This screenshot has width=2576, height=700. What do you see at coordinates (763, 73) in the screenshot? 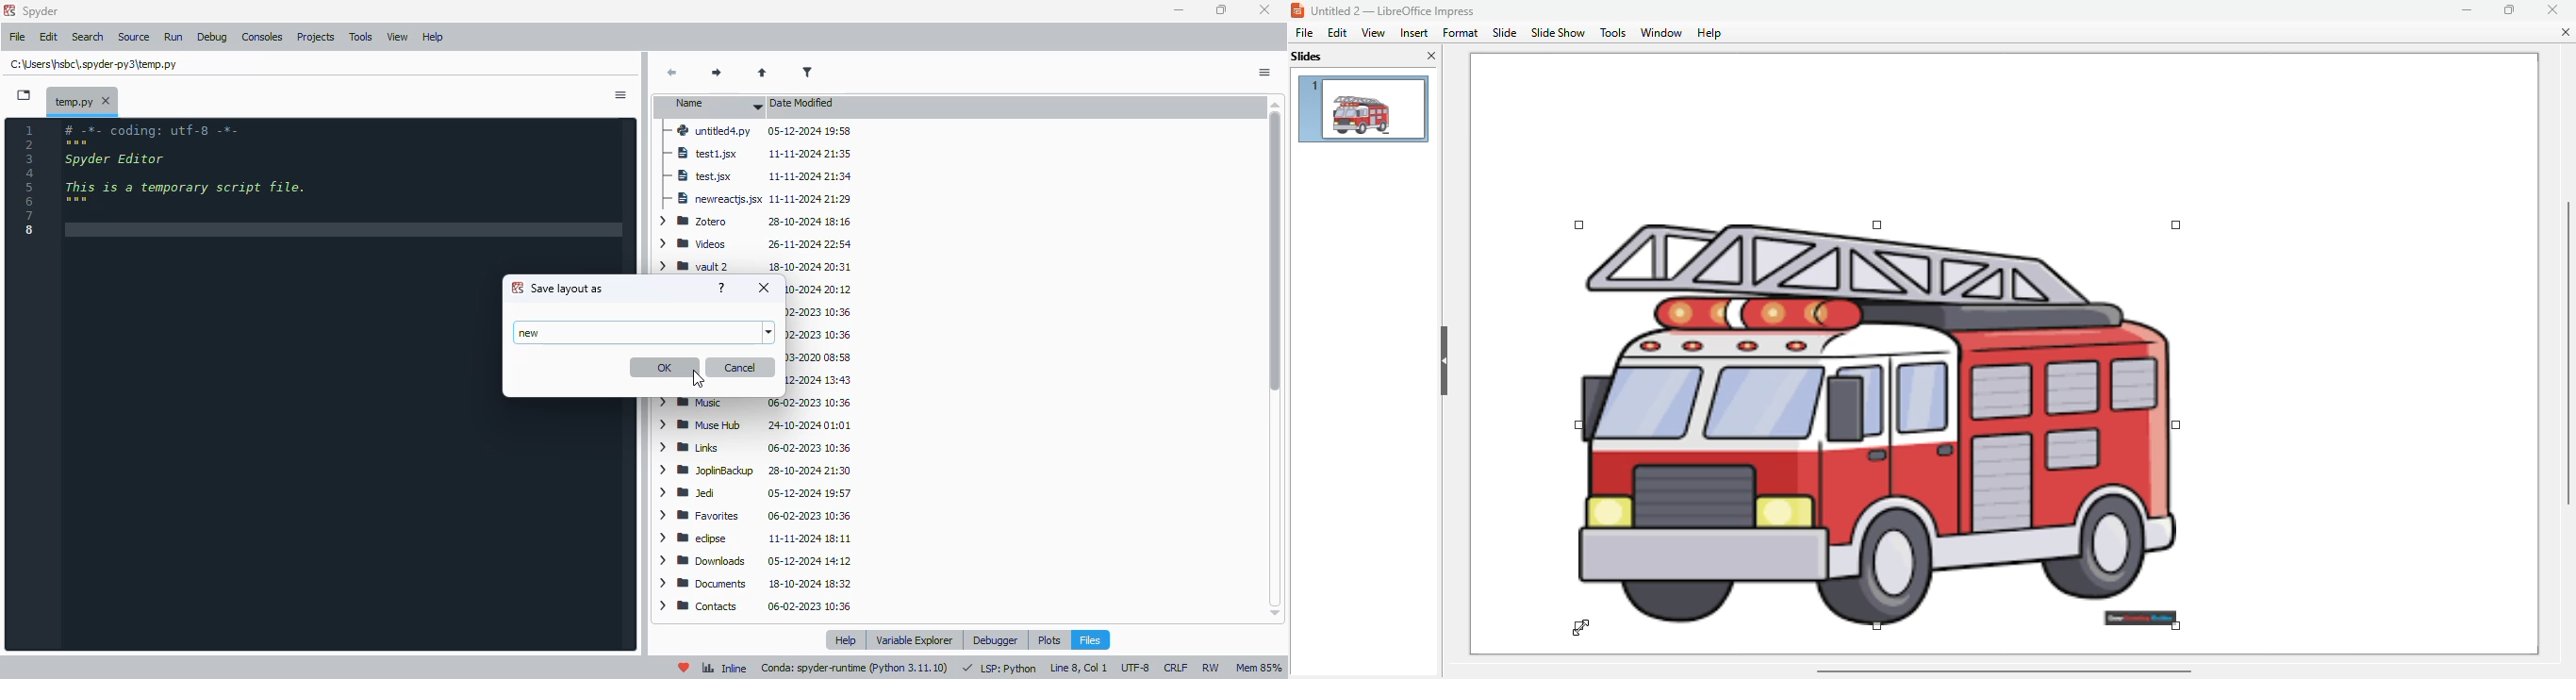
I see `parent` at bounding box center [763, 73].